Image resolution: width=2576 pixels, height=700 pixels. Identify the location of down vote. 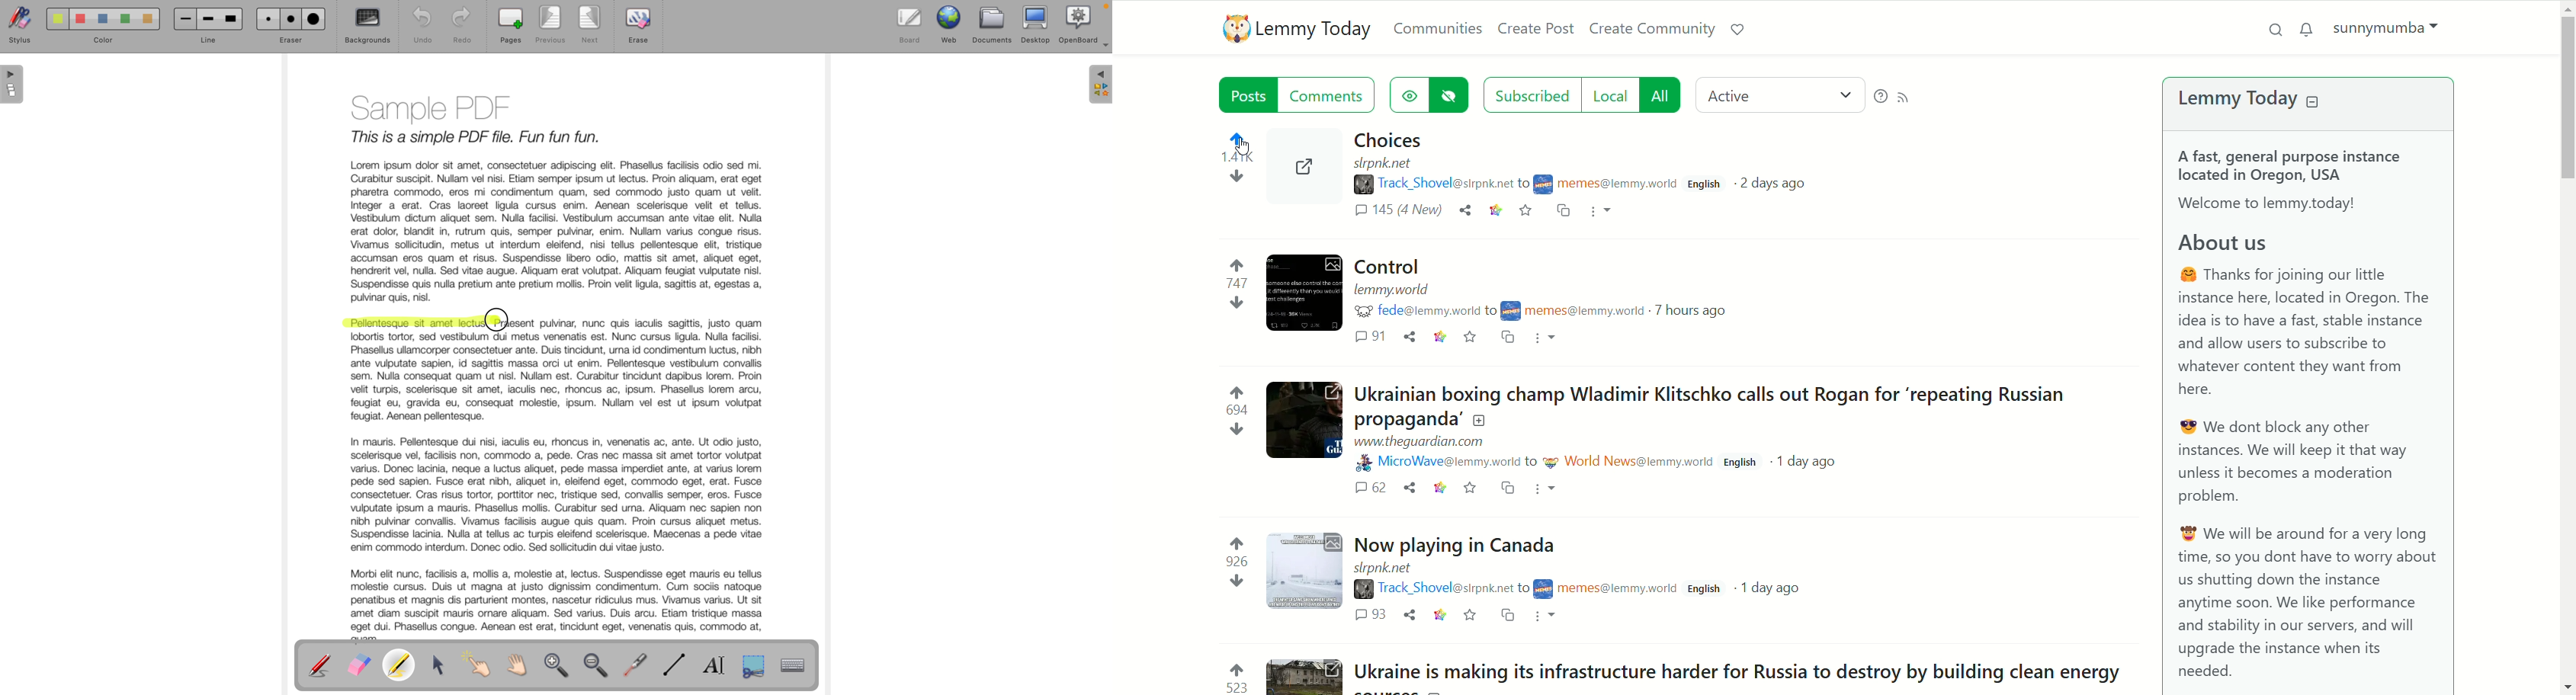
(1237, 432).